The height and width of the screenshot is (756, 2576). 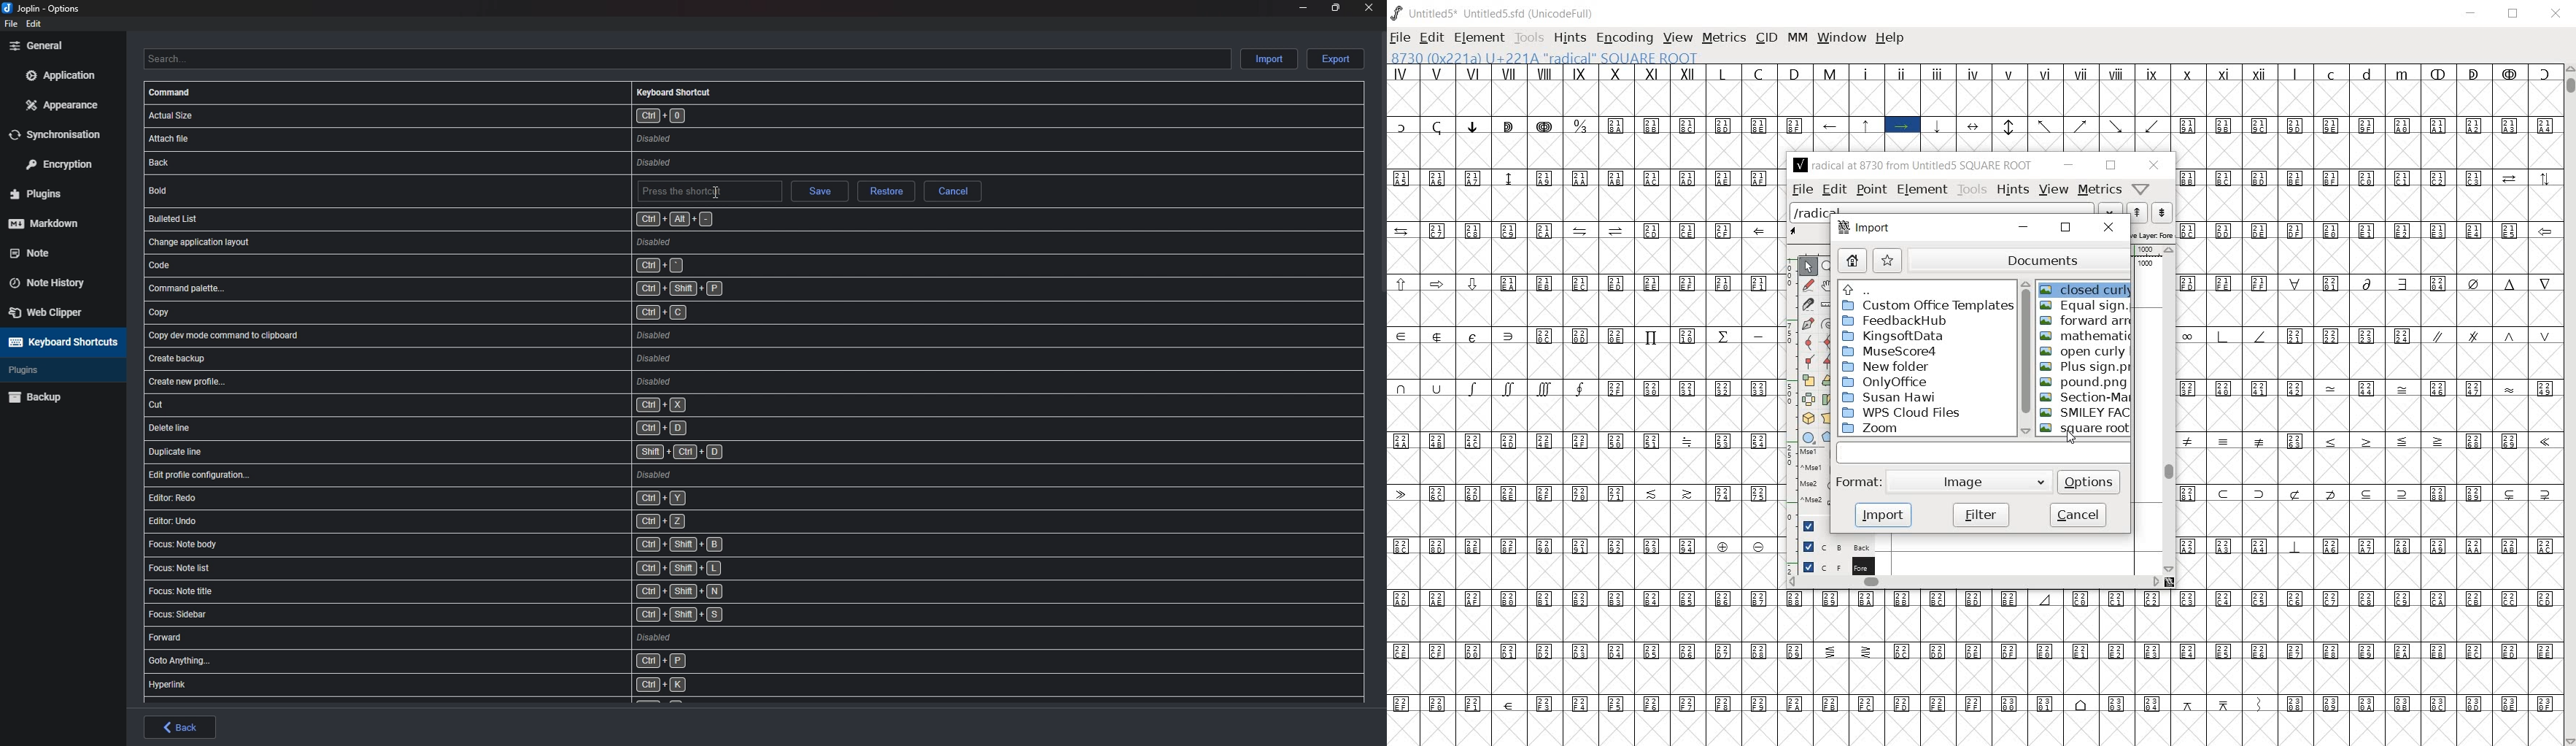 I want to click on magnify, so click(x=1830, y=266).